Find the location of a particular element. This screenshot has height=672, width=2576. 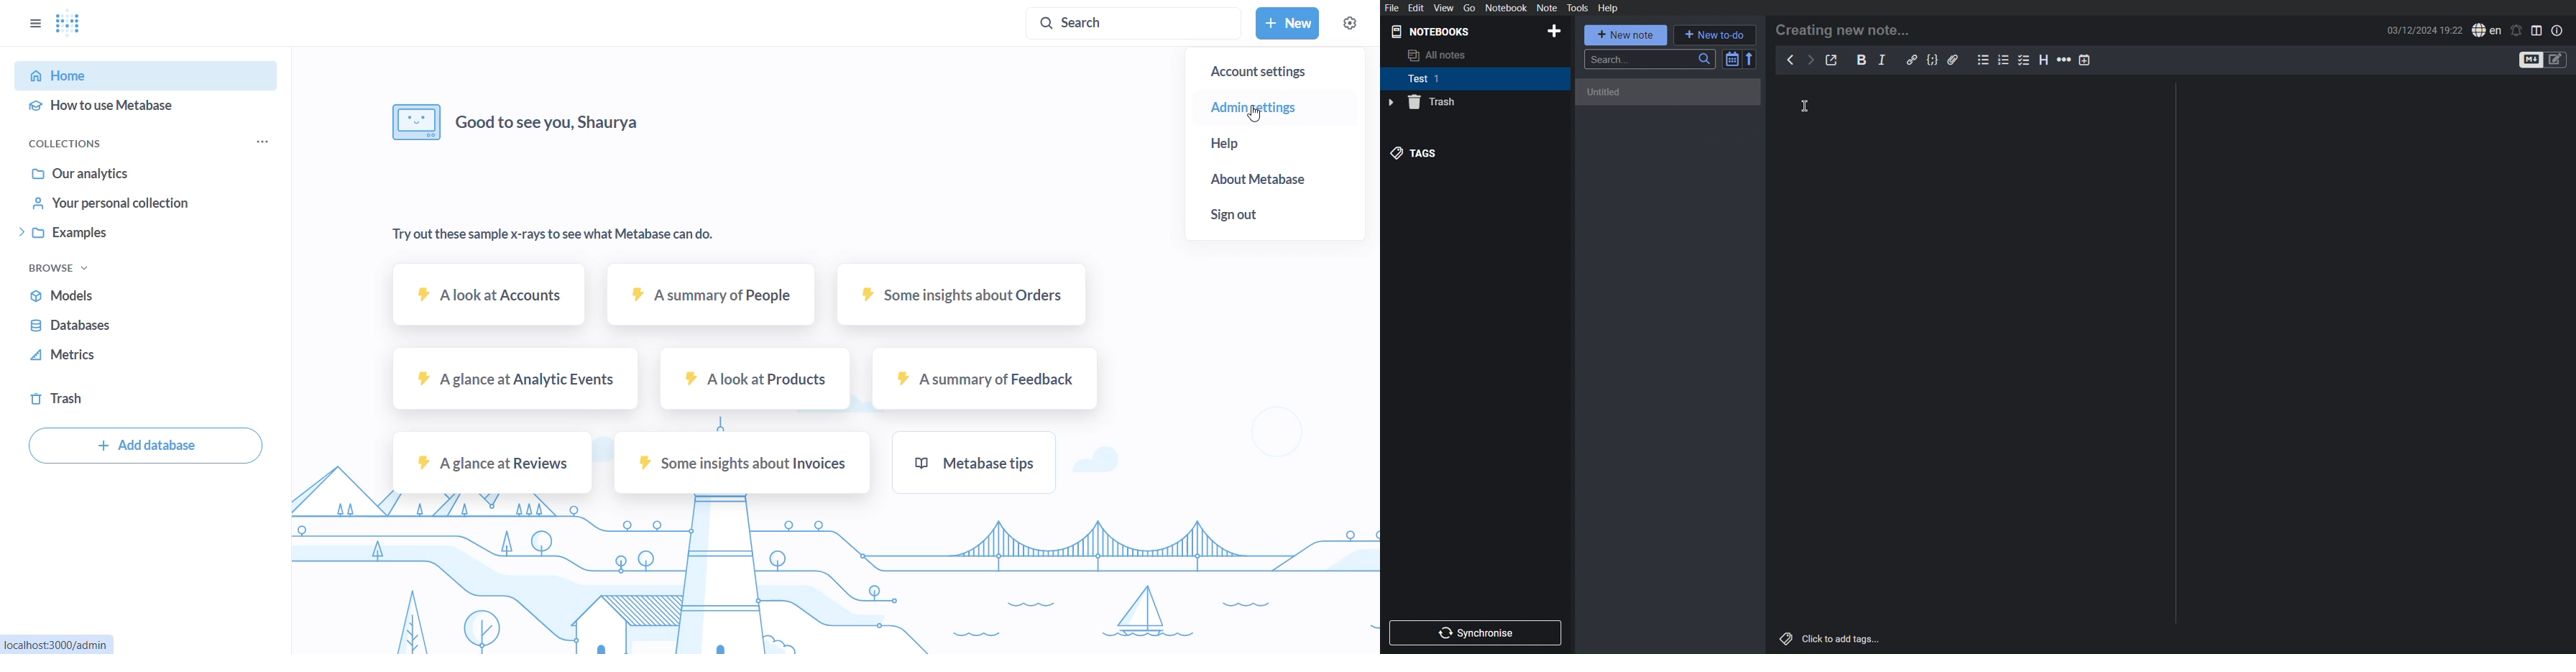

All notes is located at coordinates (1440, 57).